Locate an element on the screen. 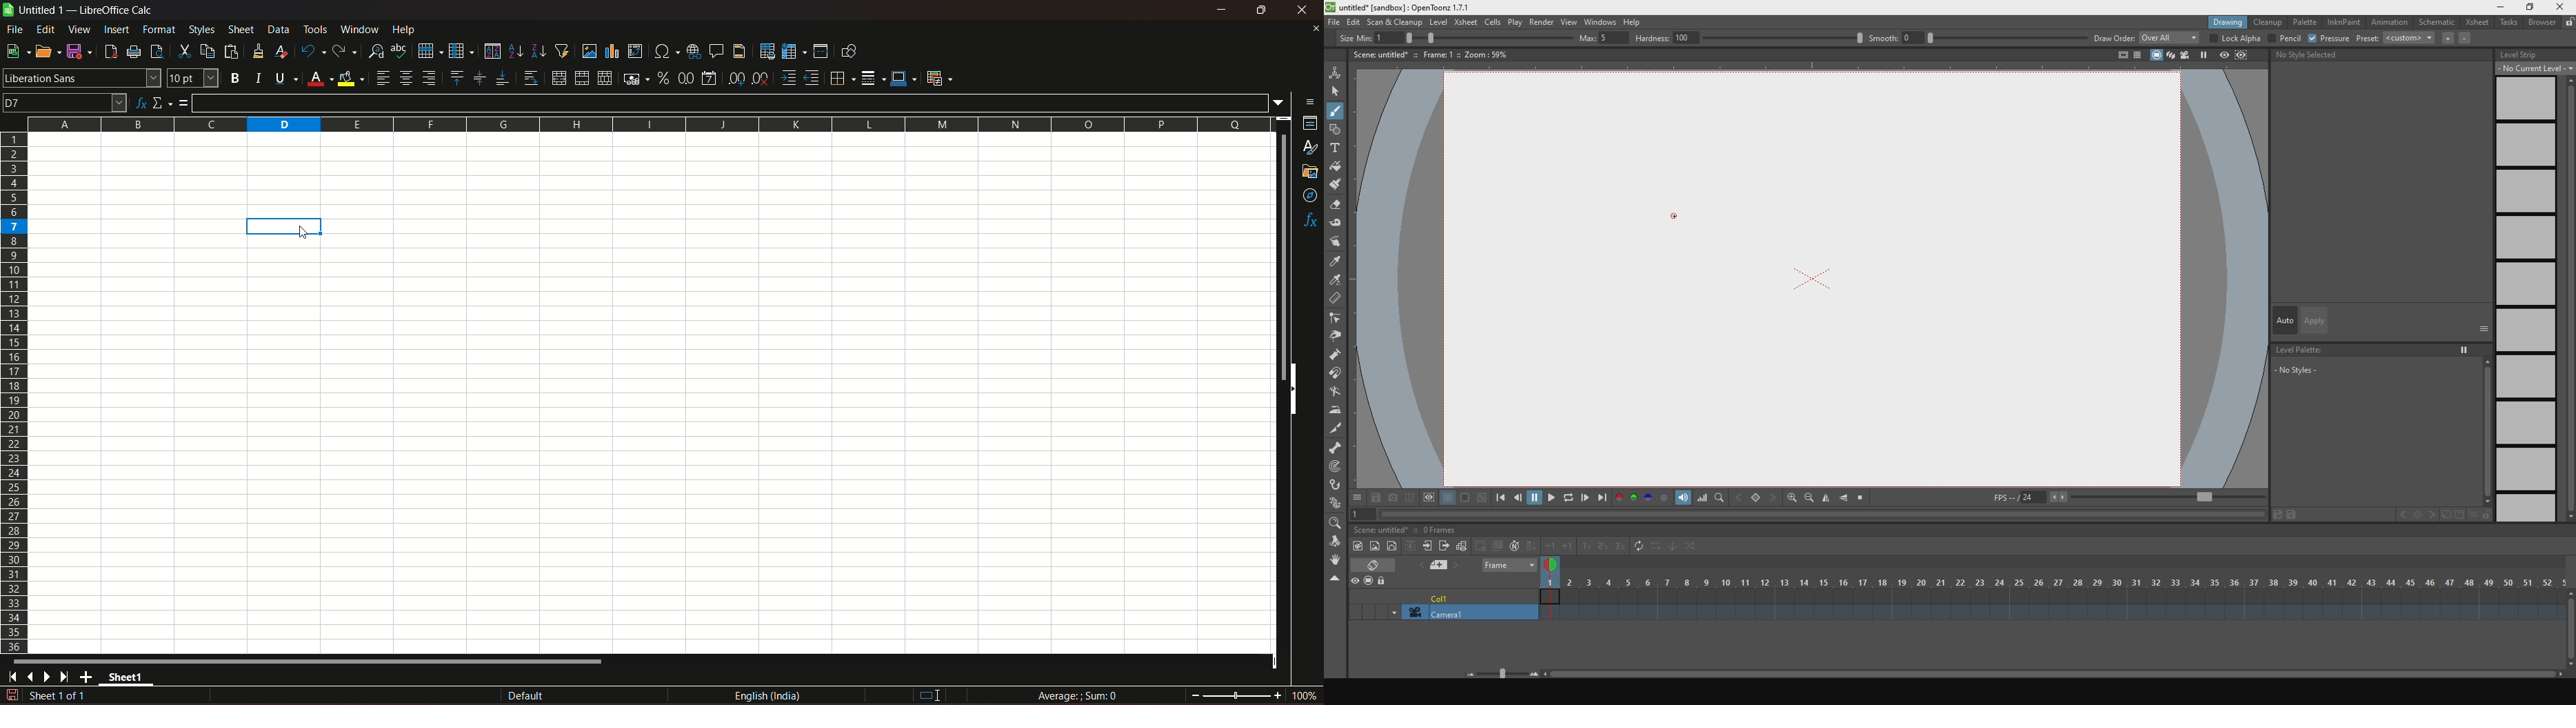  format as percent is located at coordinates (663, 77).